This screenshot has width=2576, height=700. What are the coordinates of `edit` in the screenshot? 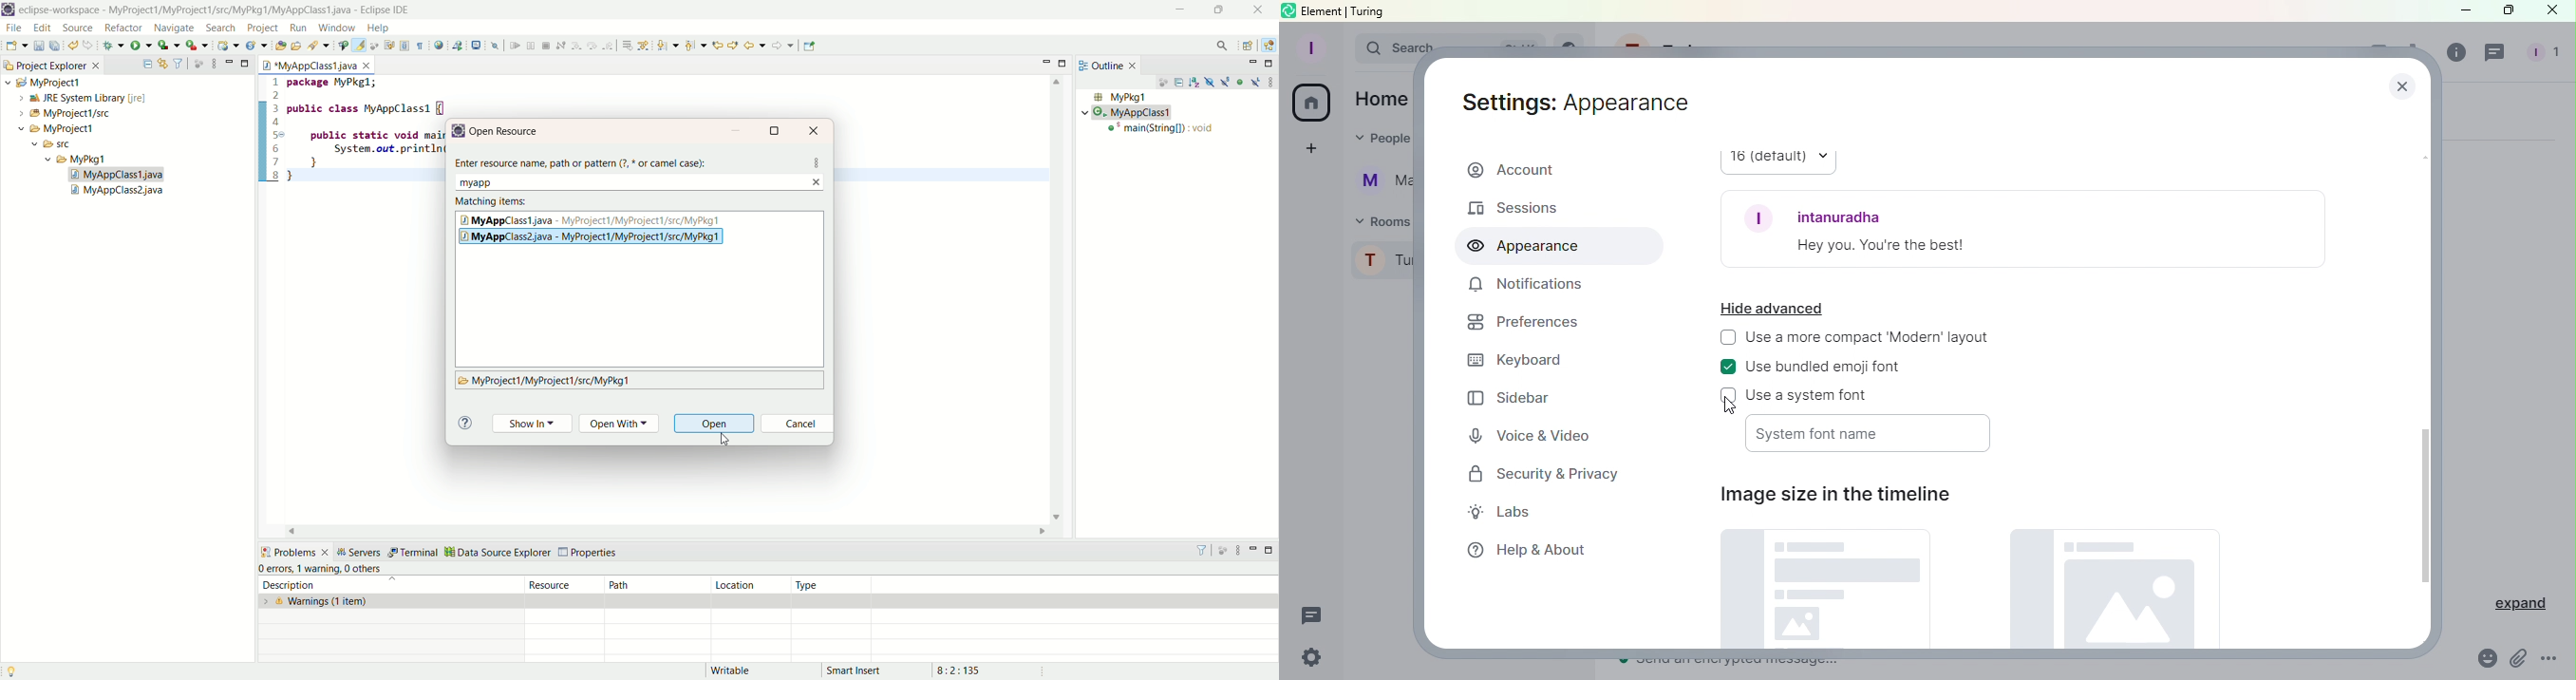 It's located at (42, 29).